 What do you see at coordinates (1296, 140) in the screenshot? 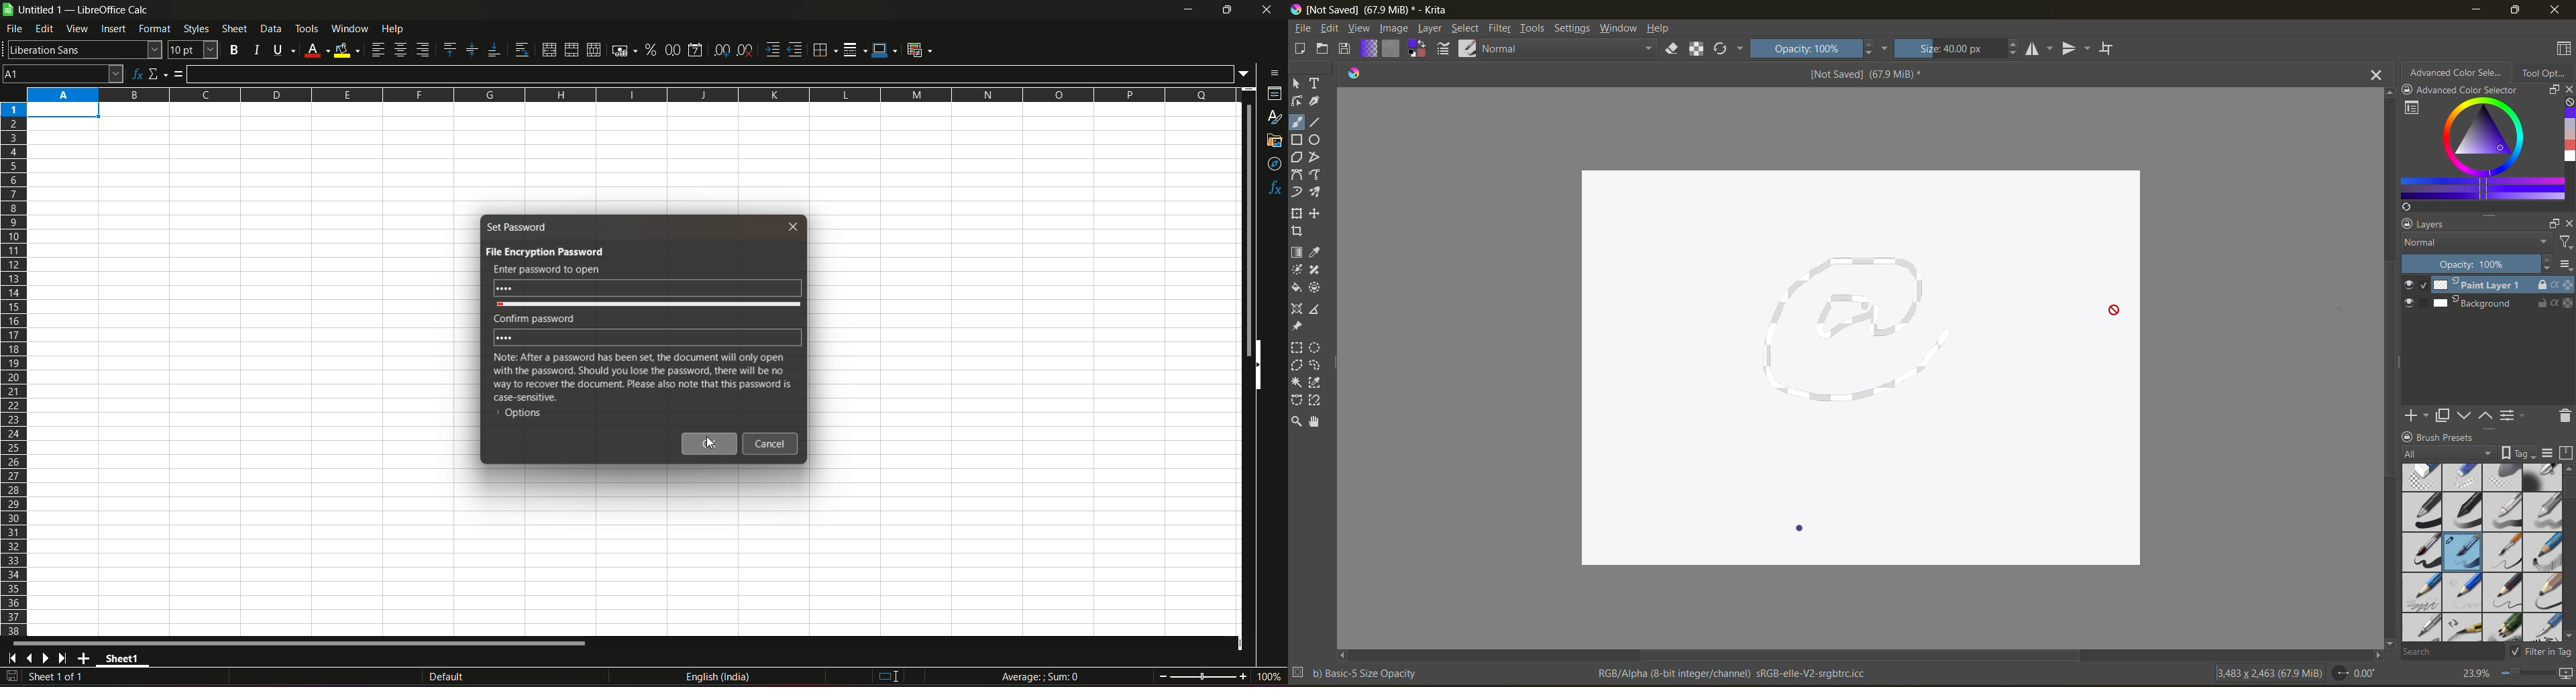
I see `square` at bounding box center [1296, 140].